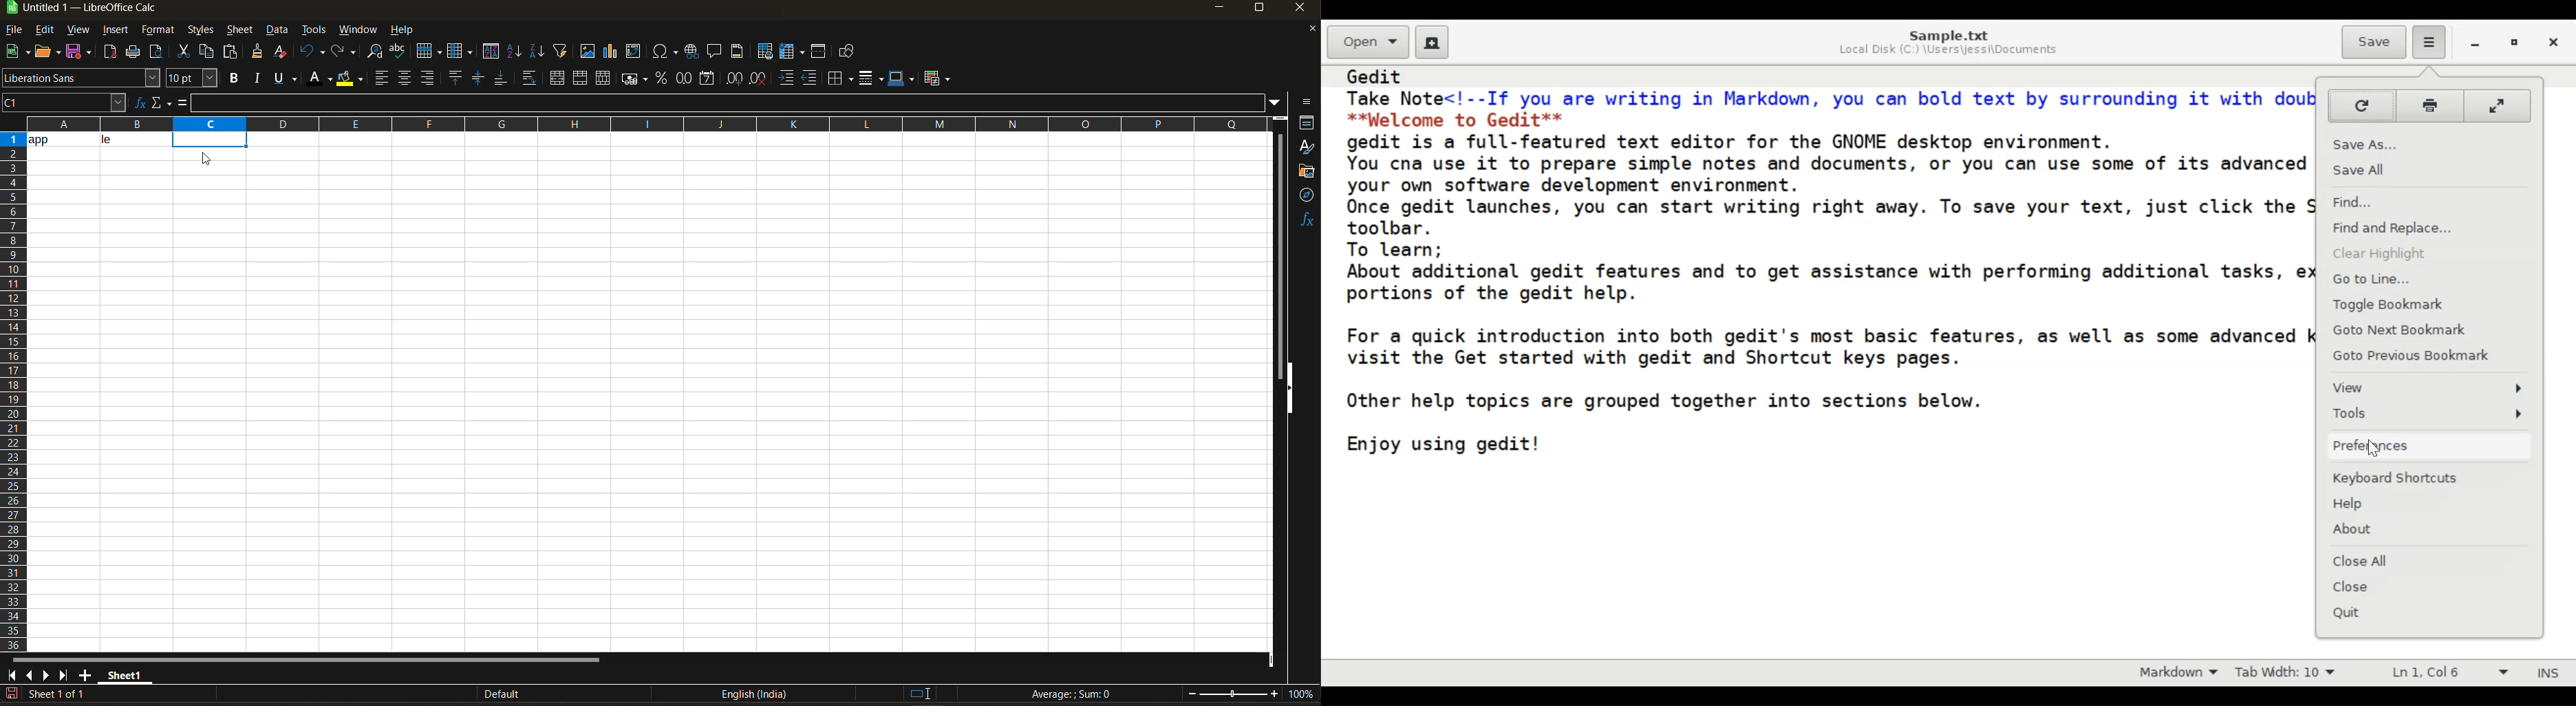  What do you see at coordinates (61, 694) in the screenshot?
I see `sheet number` at bounding box center [61, 694].